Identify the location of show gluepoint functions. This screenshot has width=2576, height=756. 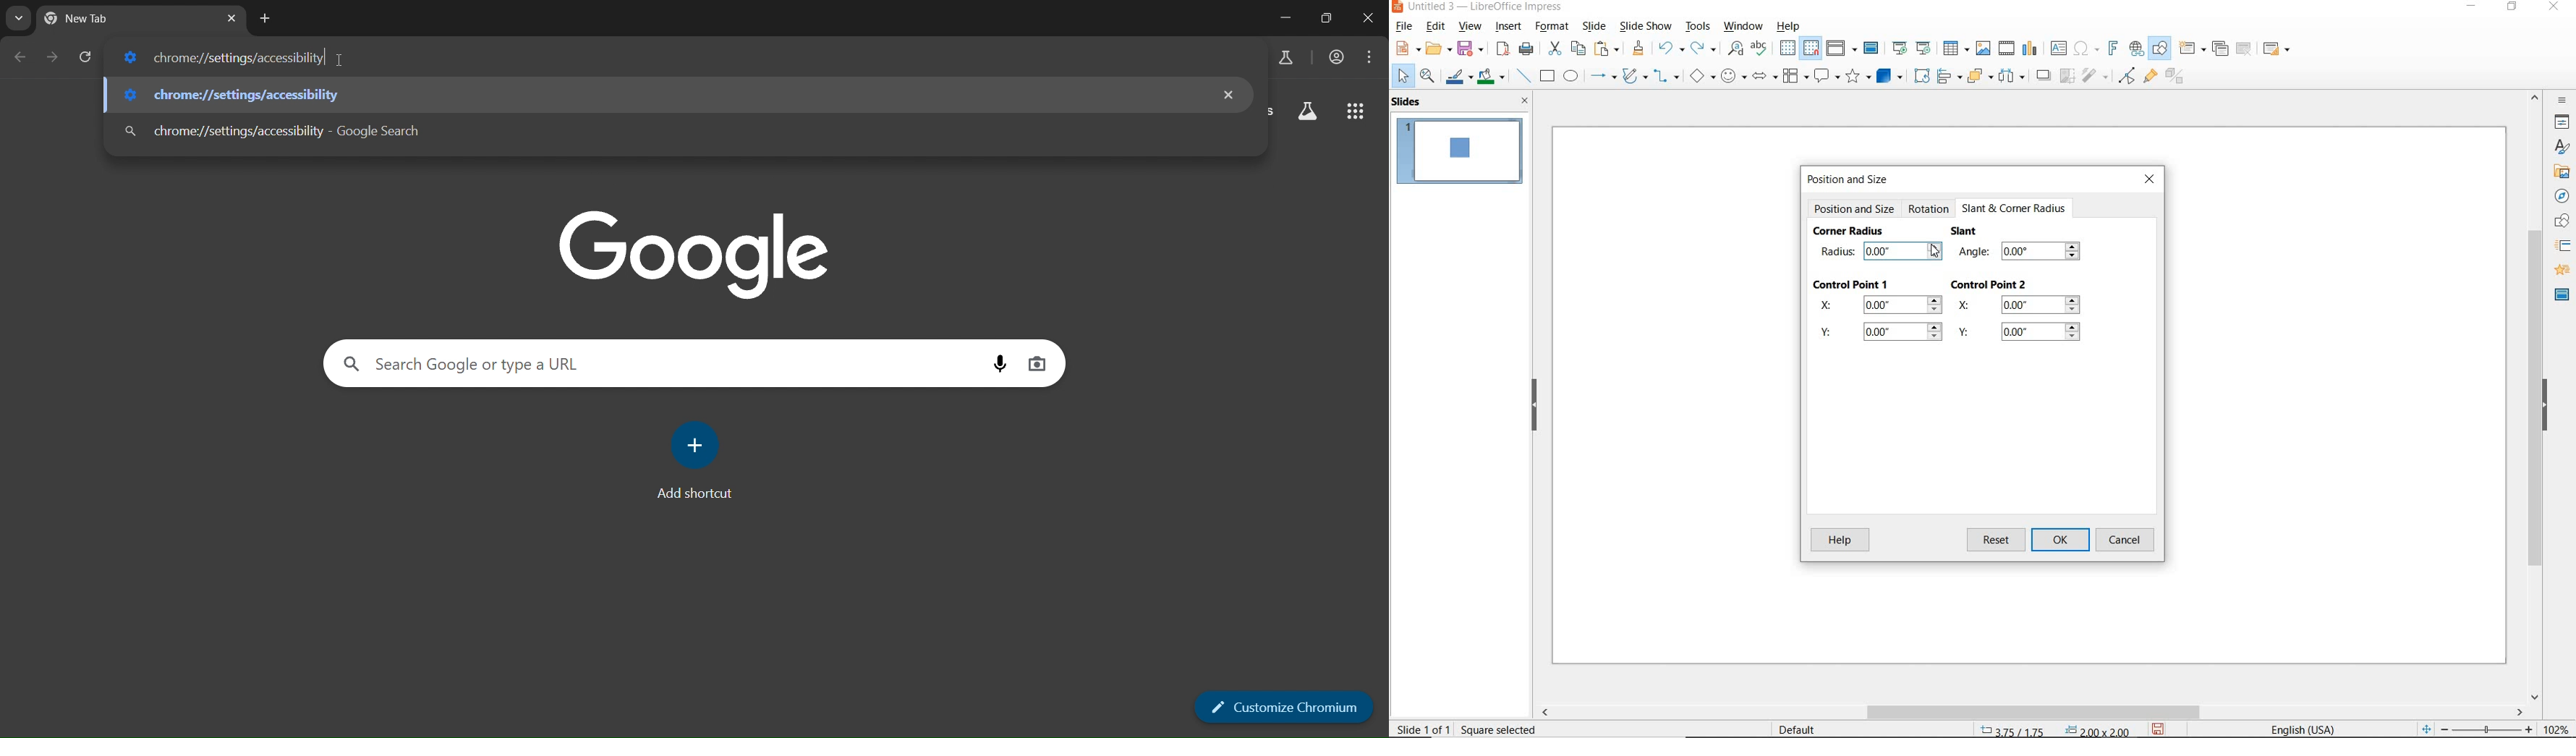
(2149, 77).